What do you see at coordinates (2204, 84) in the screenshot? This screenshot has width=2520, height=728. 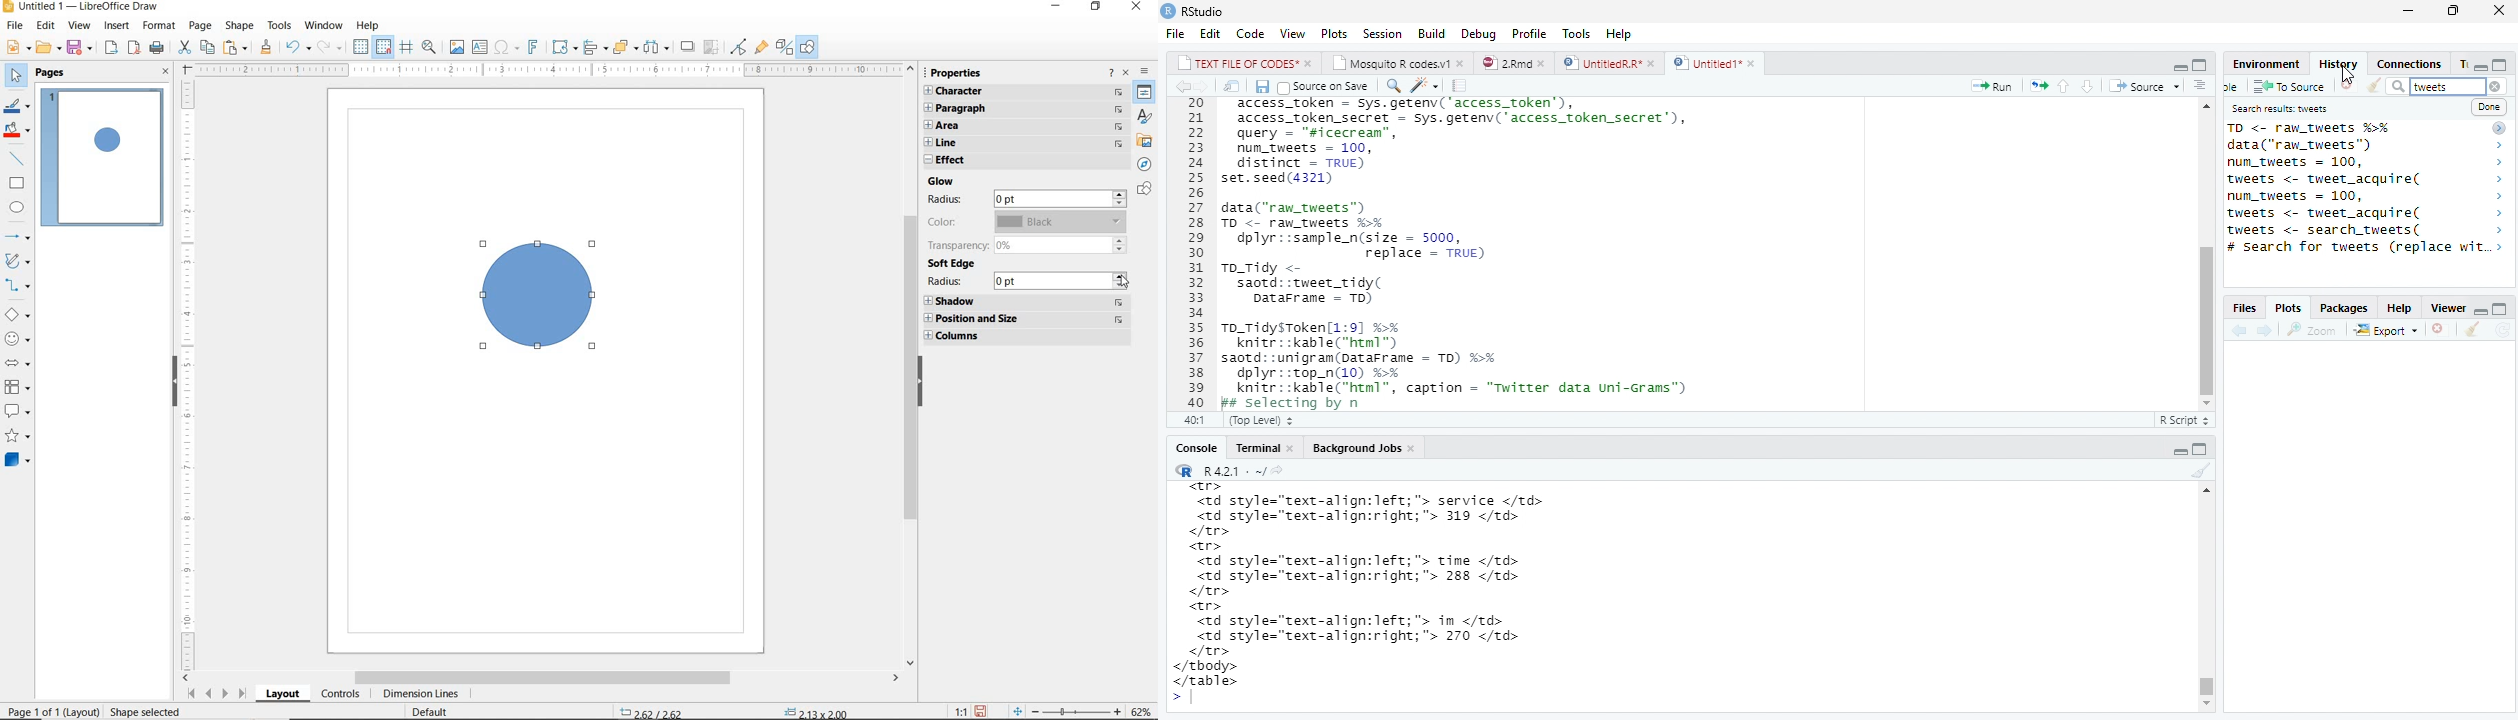 I see `show document outline` at bounding box center [2204, 84].